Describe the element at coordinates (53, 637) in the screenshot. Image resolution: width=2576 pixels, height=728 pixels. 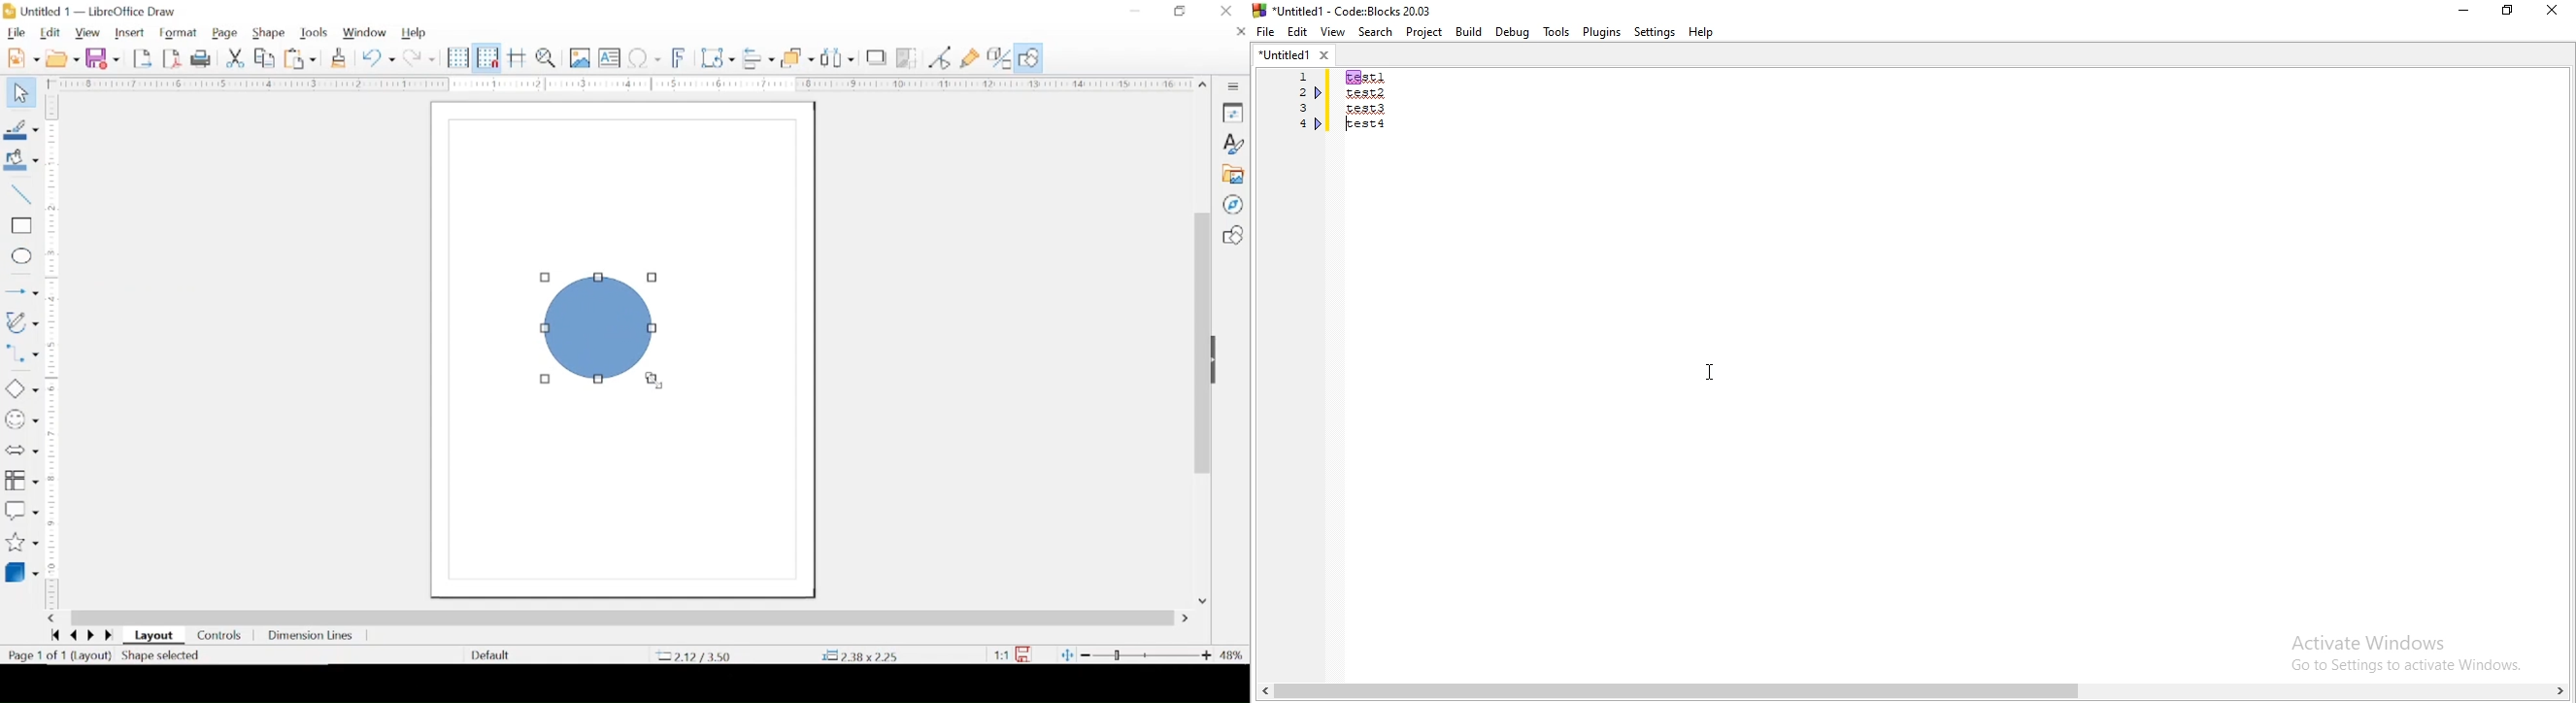
I see `go backward` at that location.